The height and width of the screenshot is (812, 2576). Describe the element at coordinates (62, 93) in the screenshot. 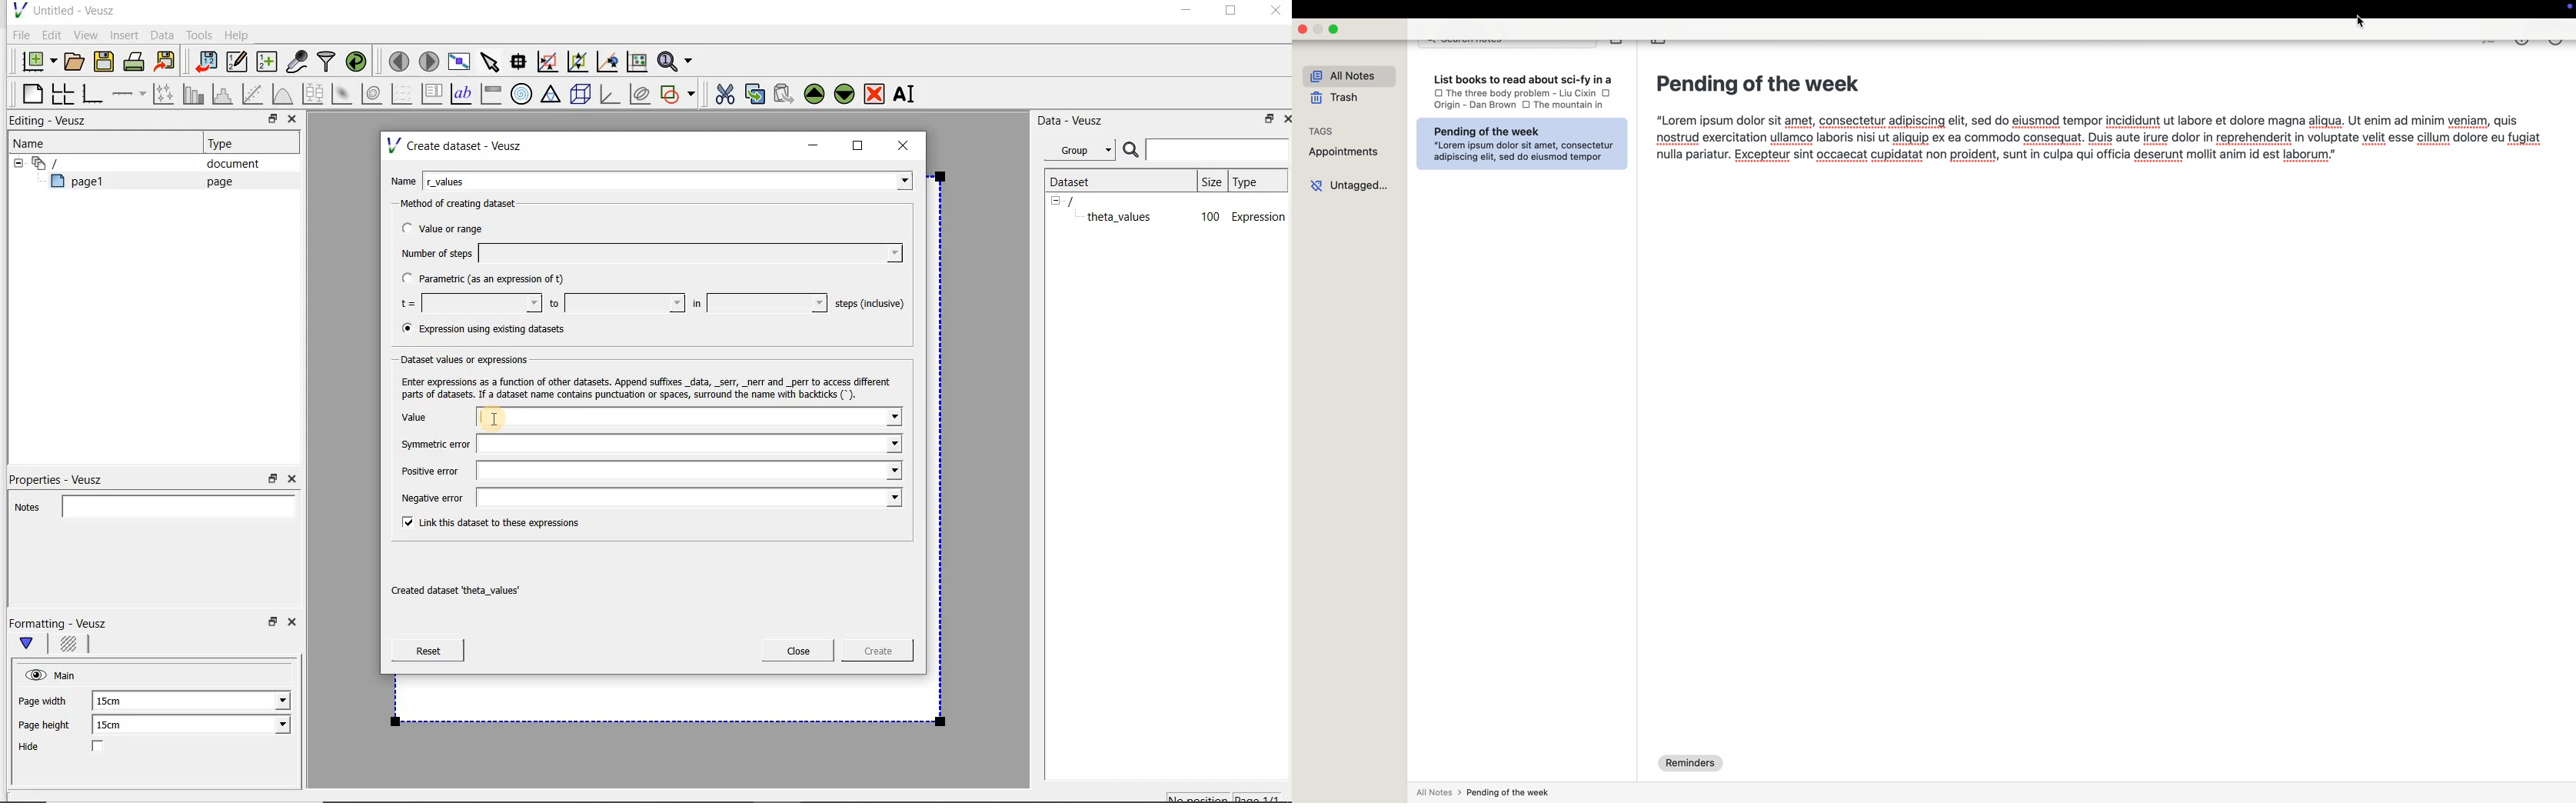

I see `arrange graphs in a grid` at that location.